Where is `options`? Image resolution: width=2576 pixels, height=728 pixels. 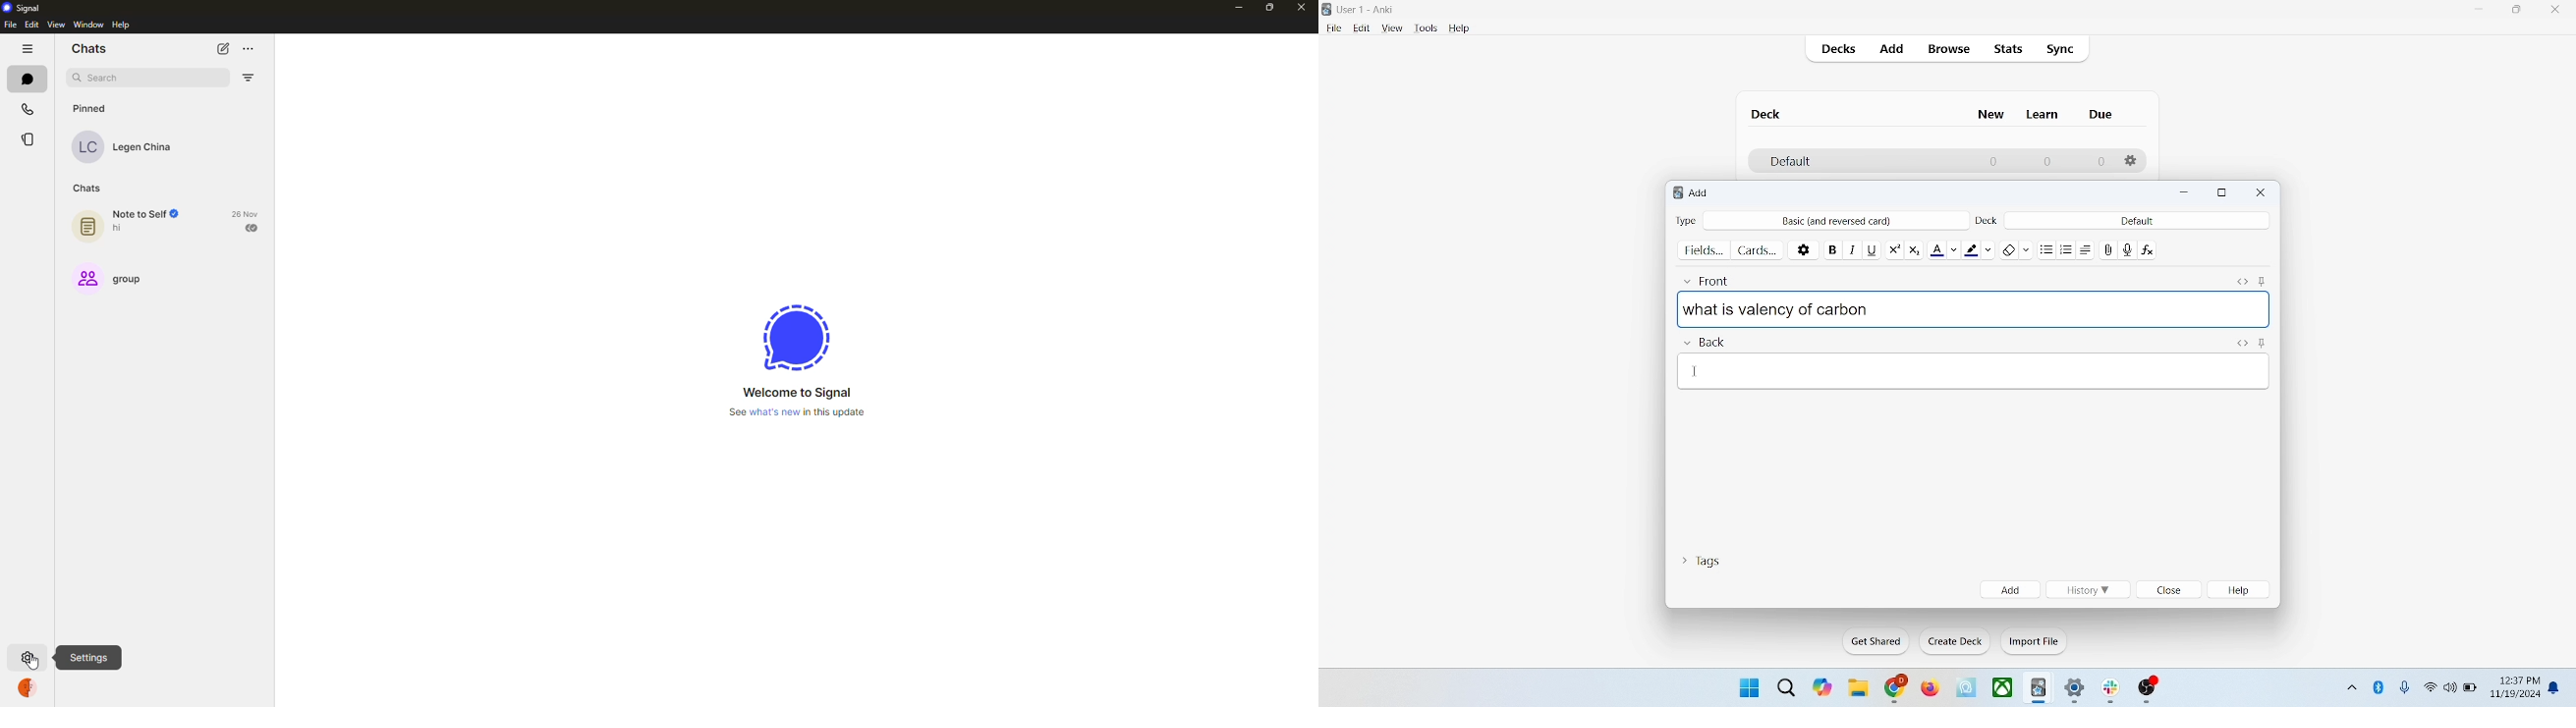 options is located at coordinates (2132, 161).